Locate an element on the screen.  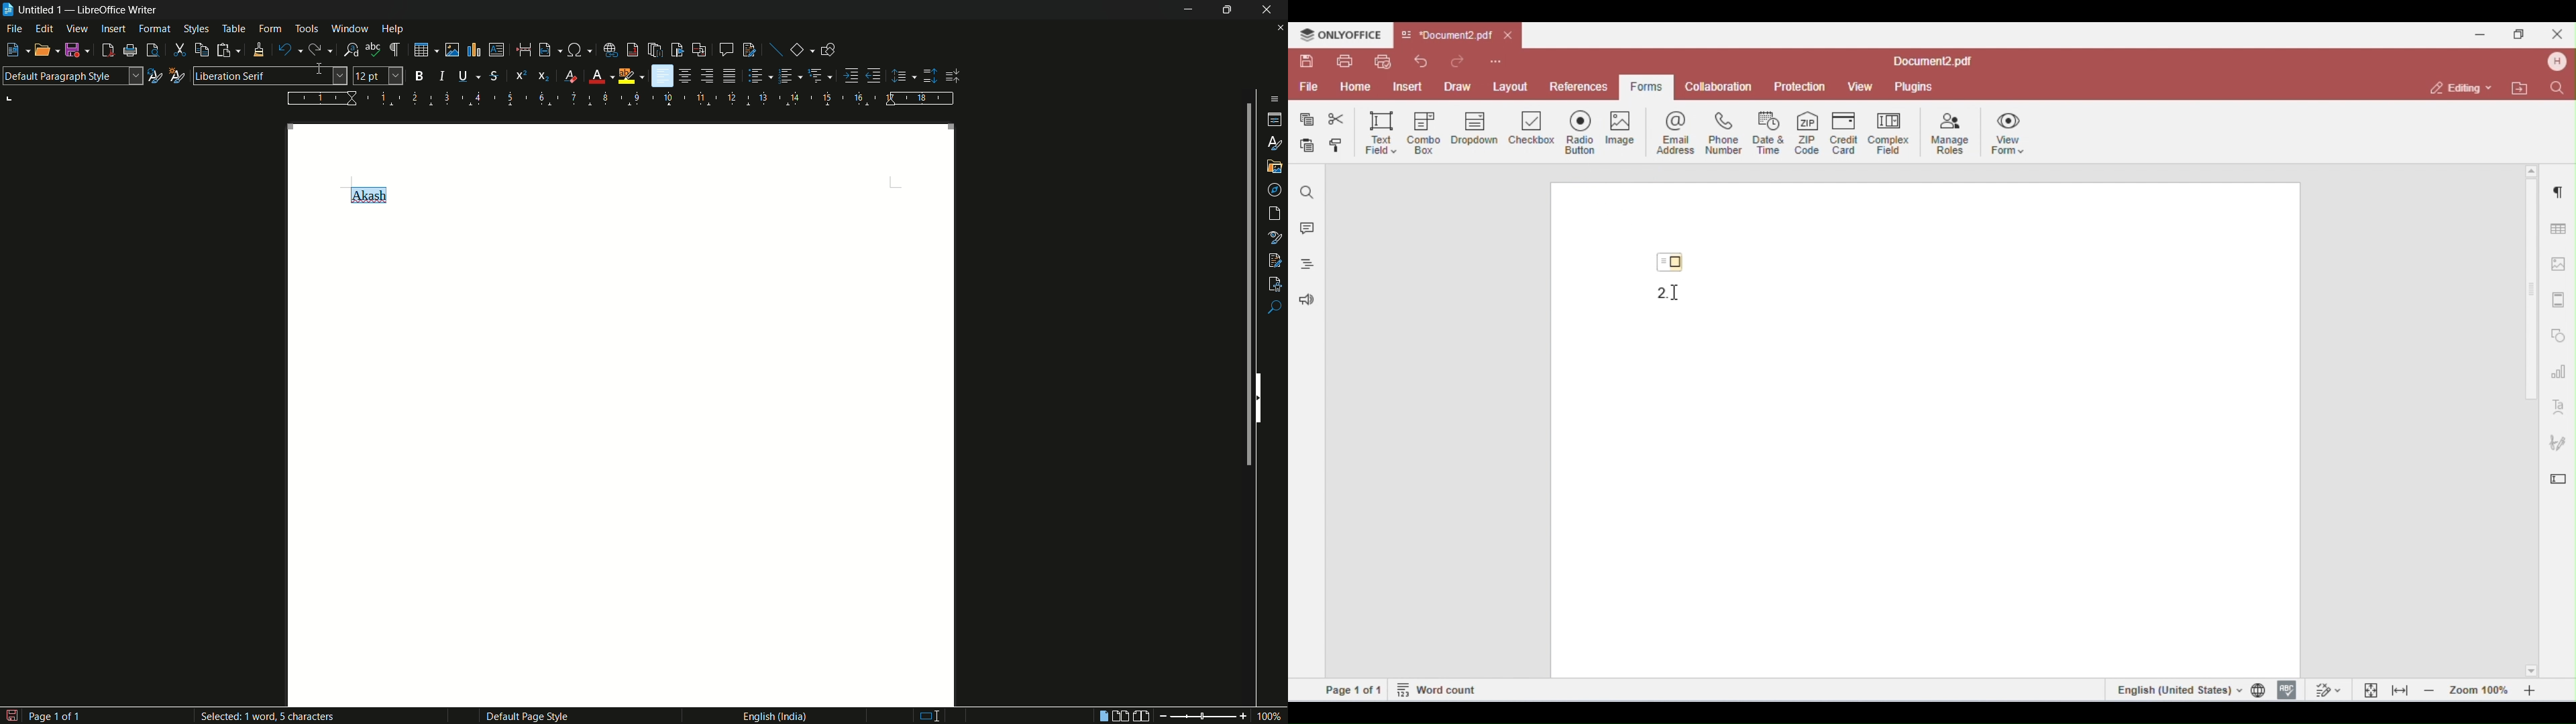
styles menu is located at coordinates (196, 29).